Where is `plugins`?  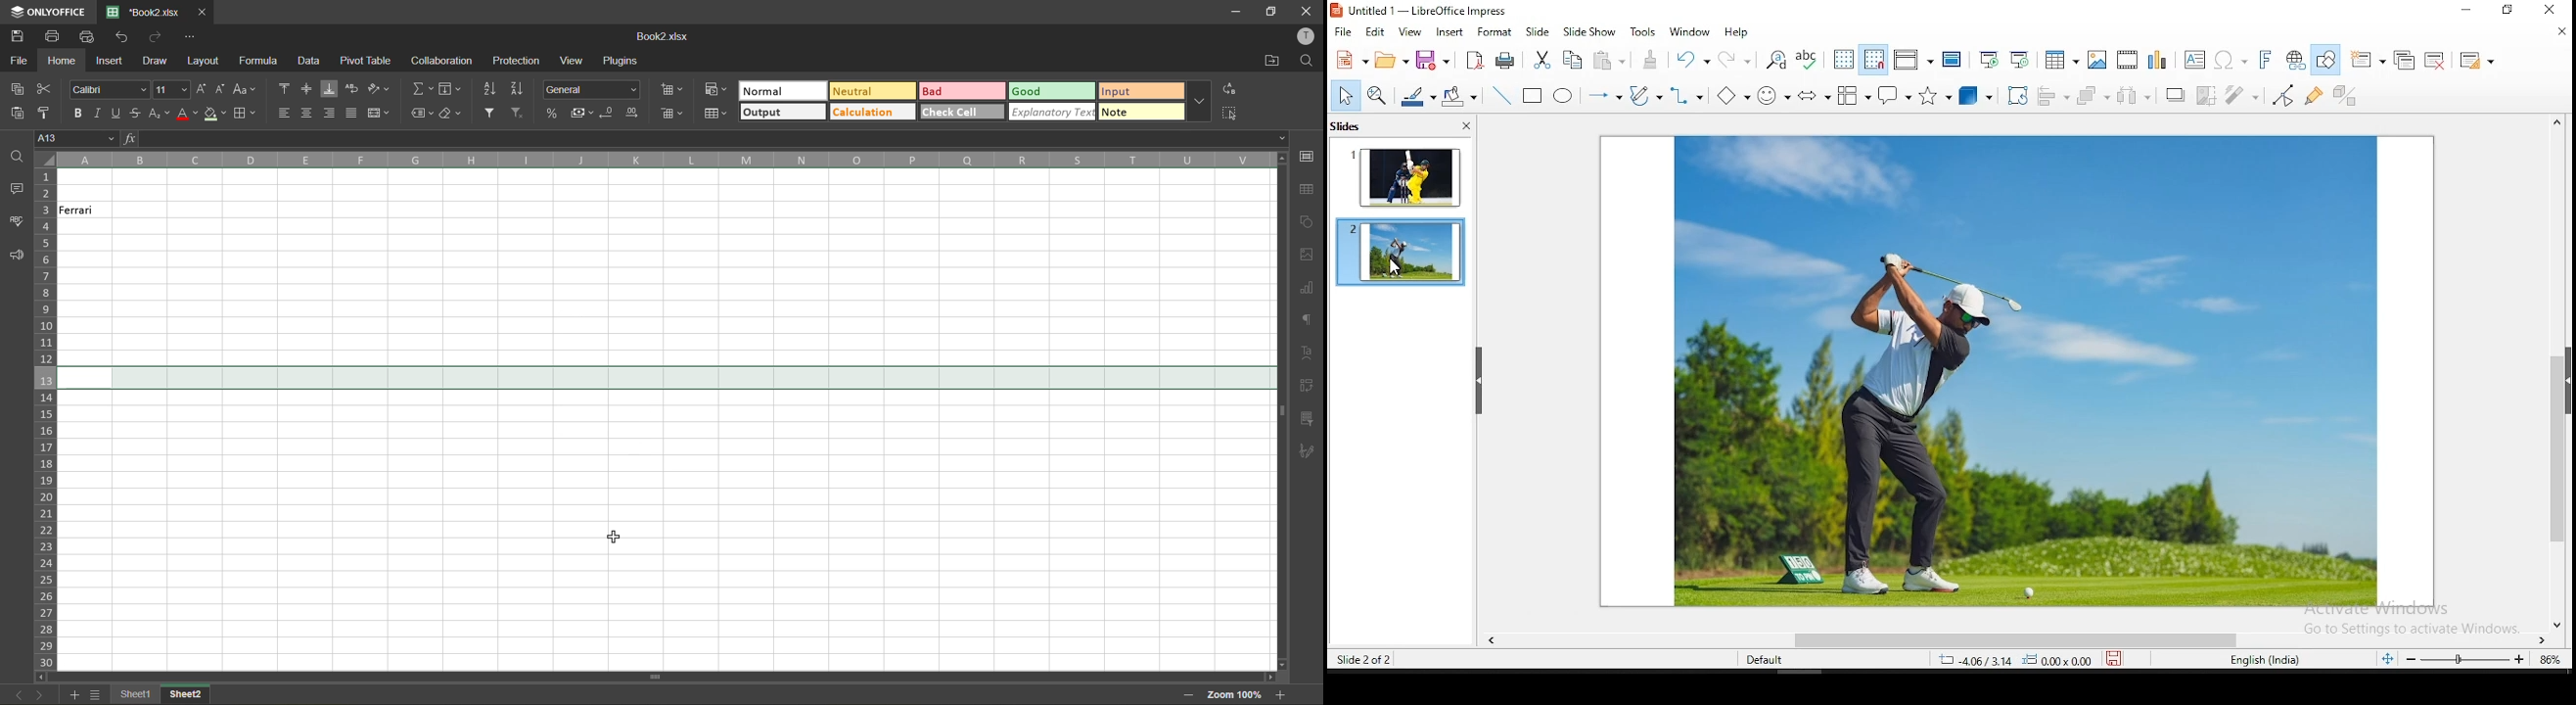
plugins is located at coordinates (620, 59).